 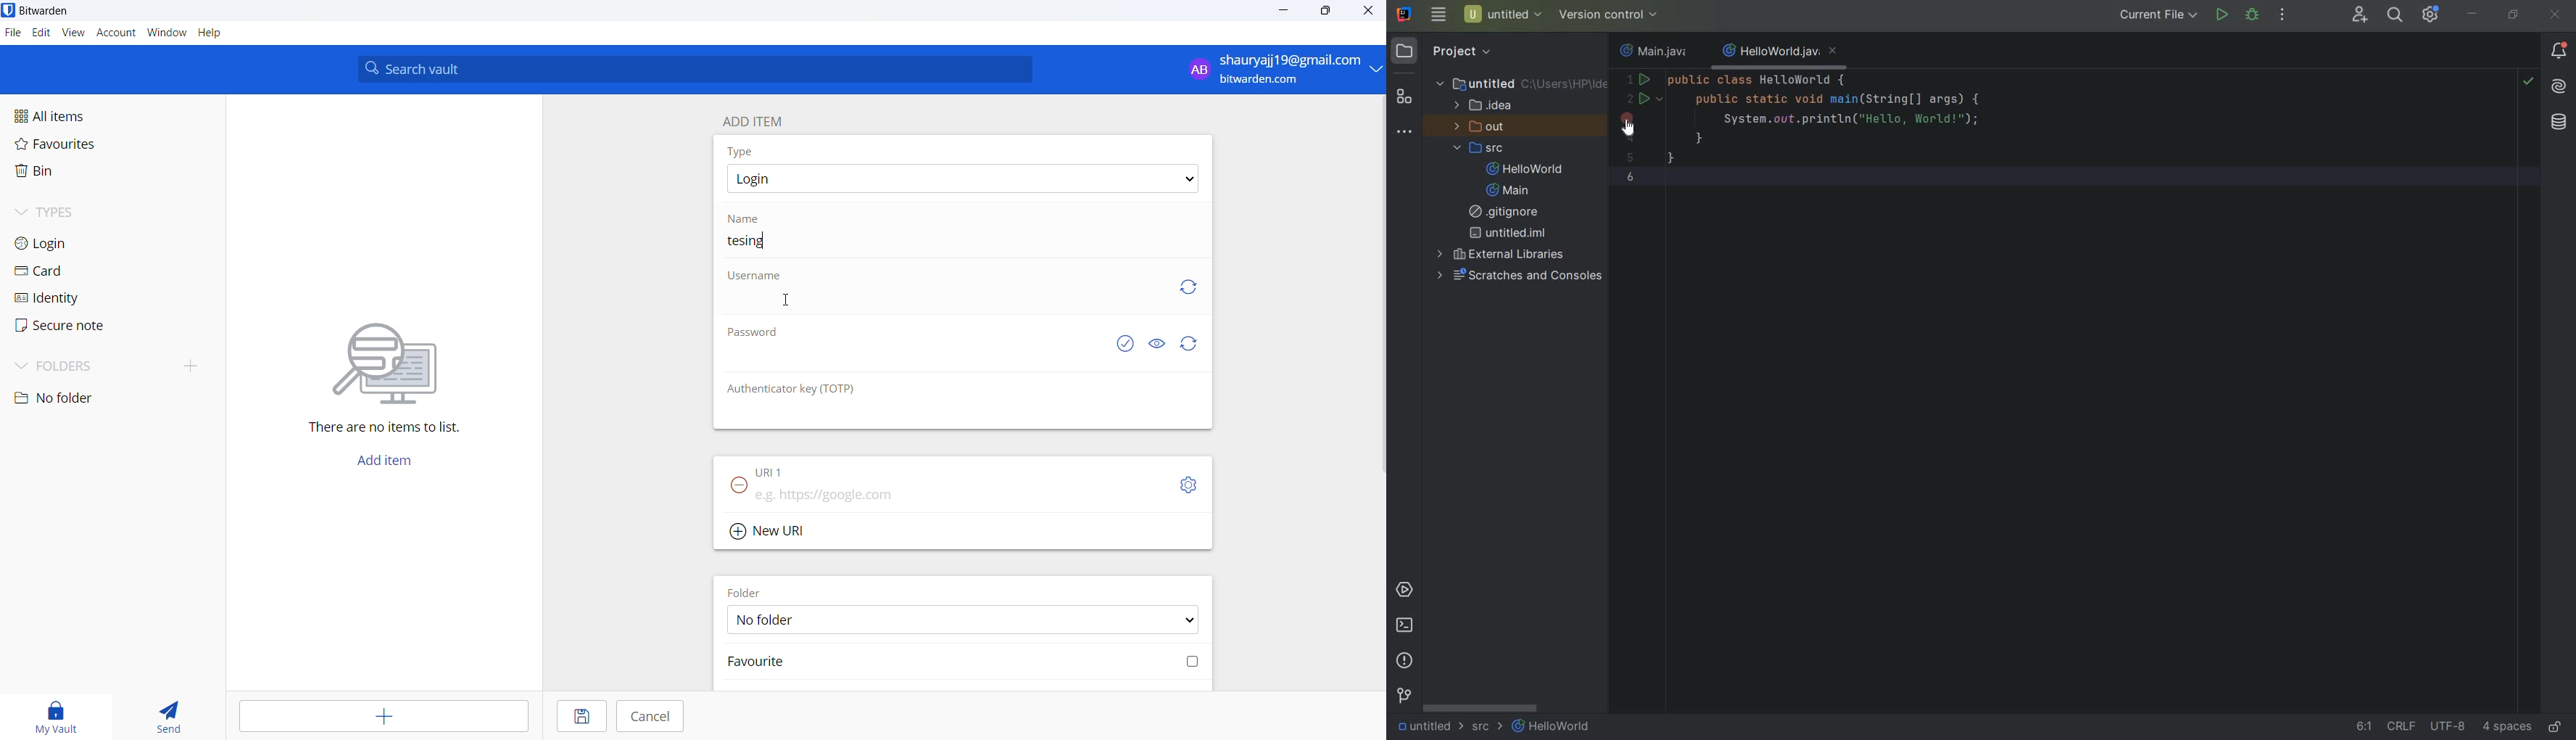 What do you see at coordinates (9, 9) in the screenshot?
I see `application logo` at bounding box center [9, 9].